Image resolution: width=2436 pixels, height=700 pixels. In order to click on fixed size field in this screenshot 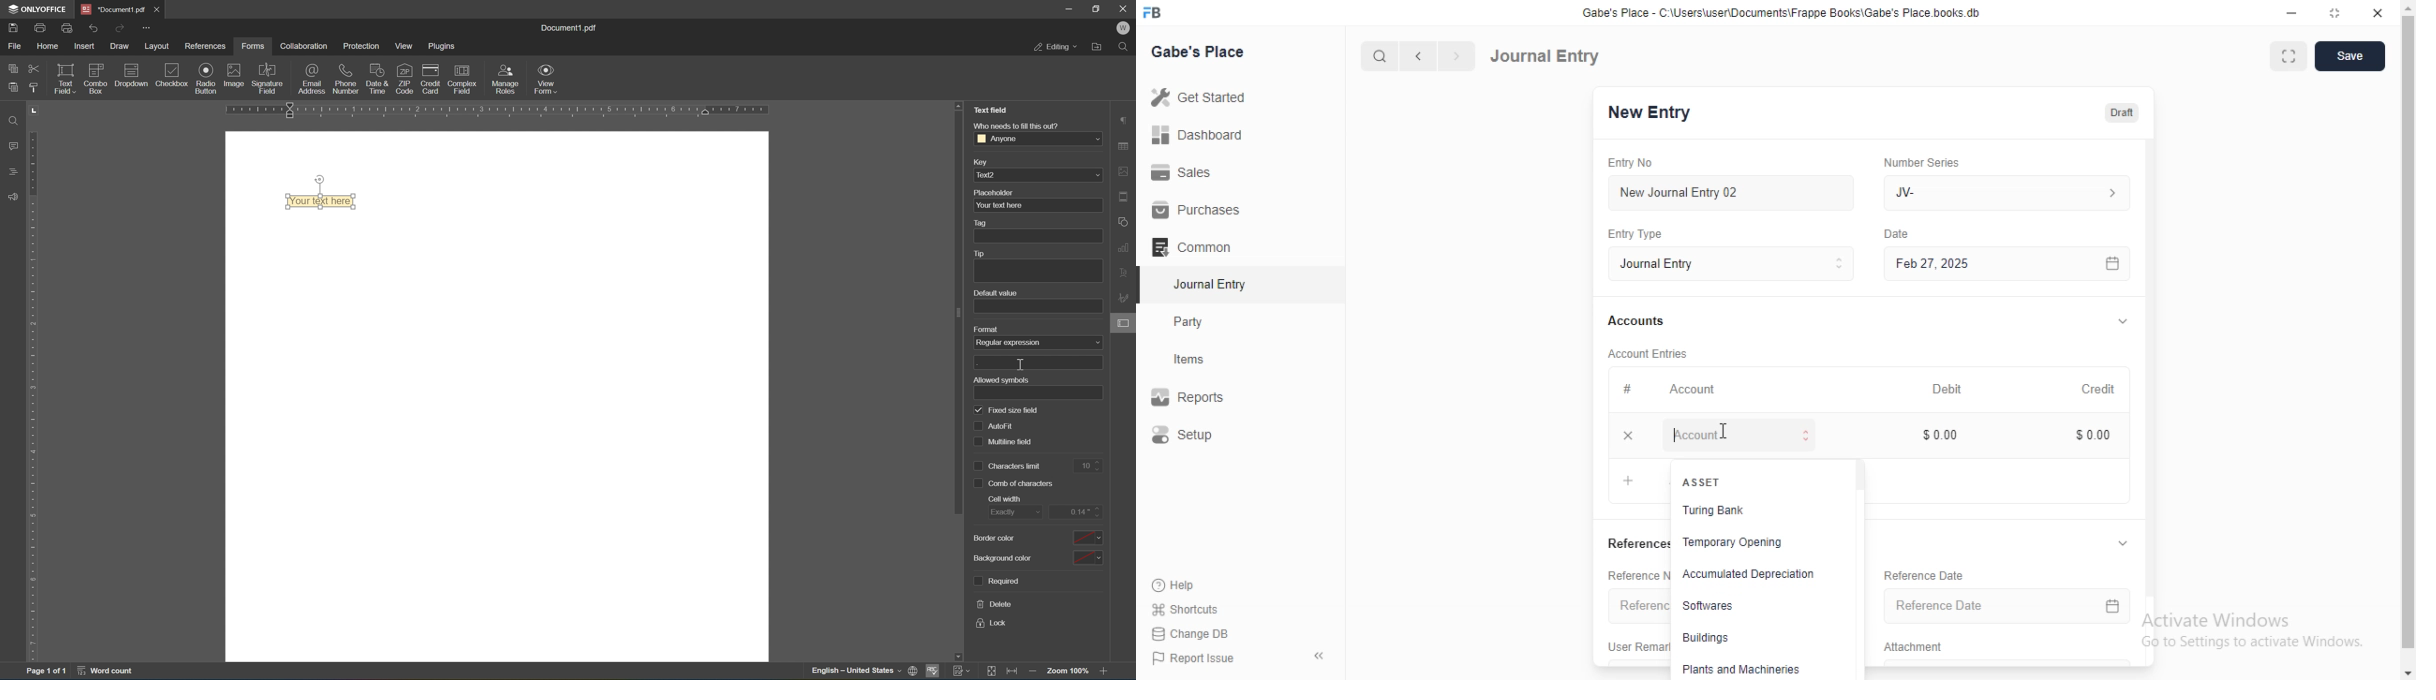, I will do `click(1006, 410)`.